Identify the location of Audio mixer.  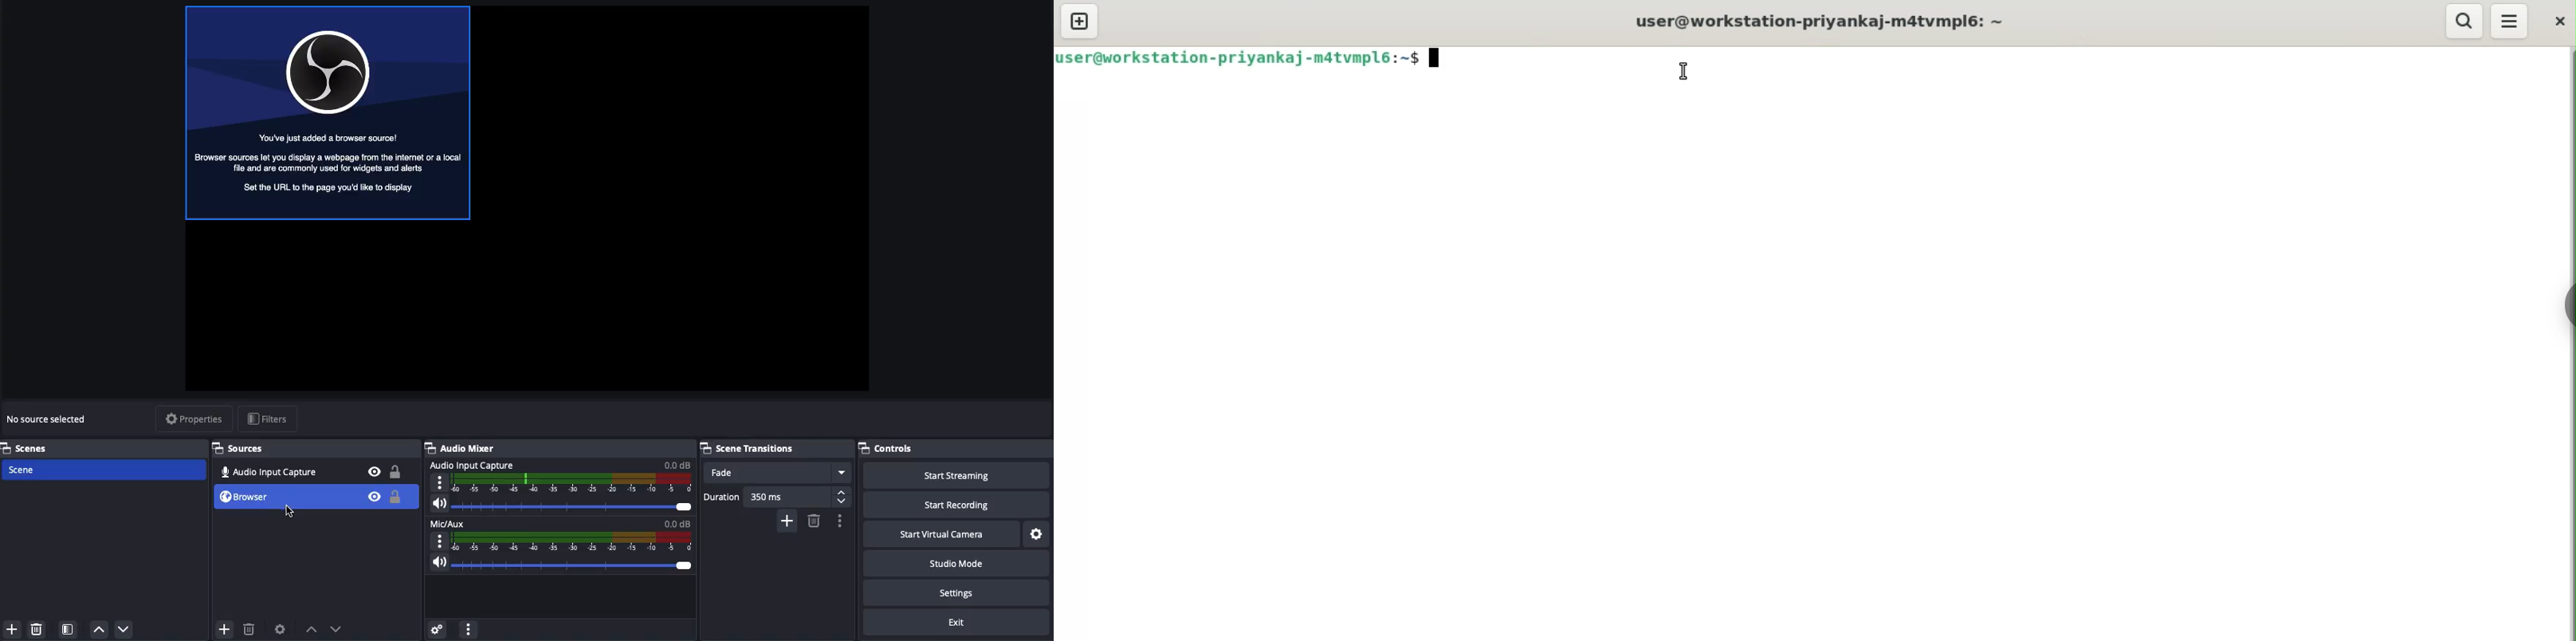
(468, 447).